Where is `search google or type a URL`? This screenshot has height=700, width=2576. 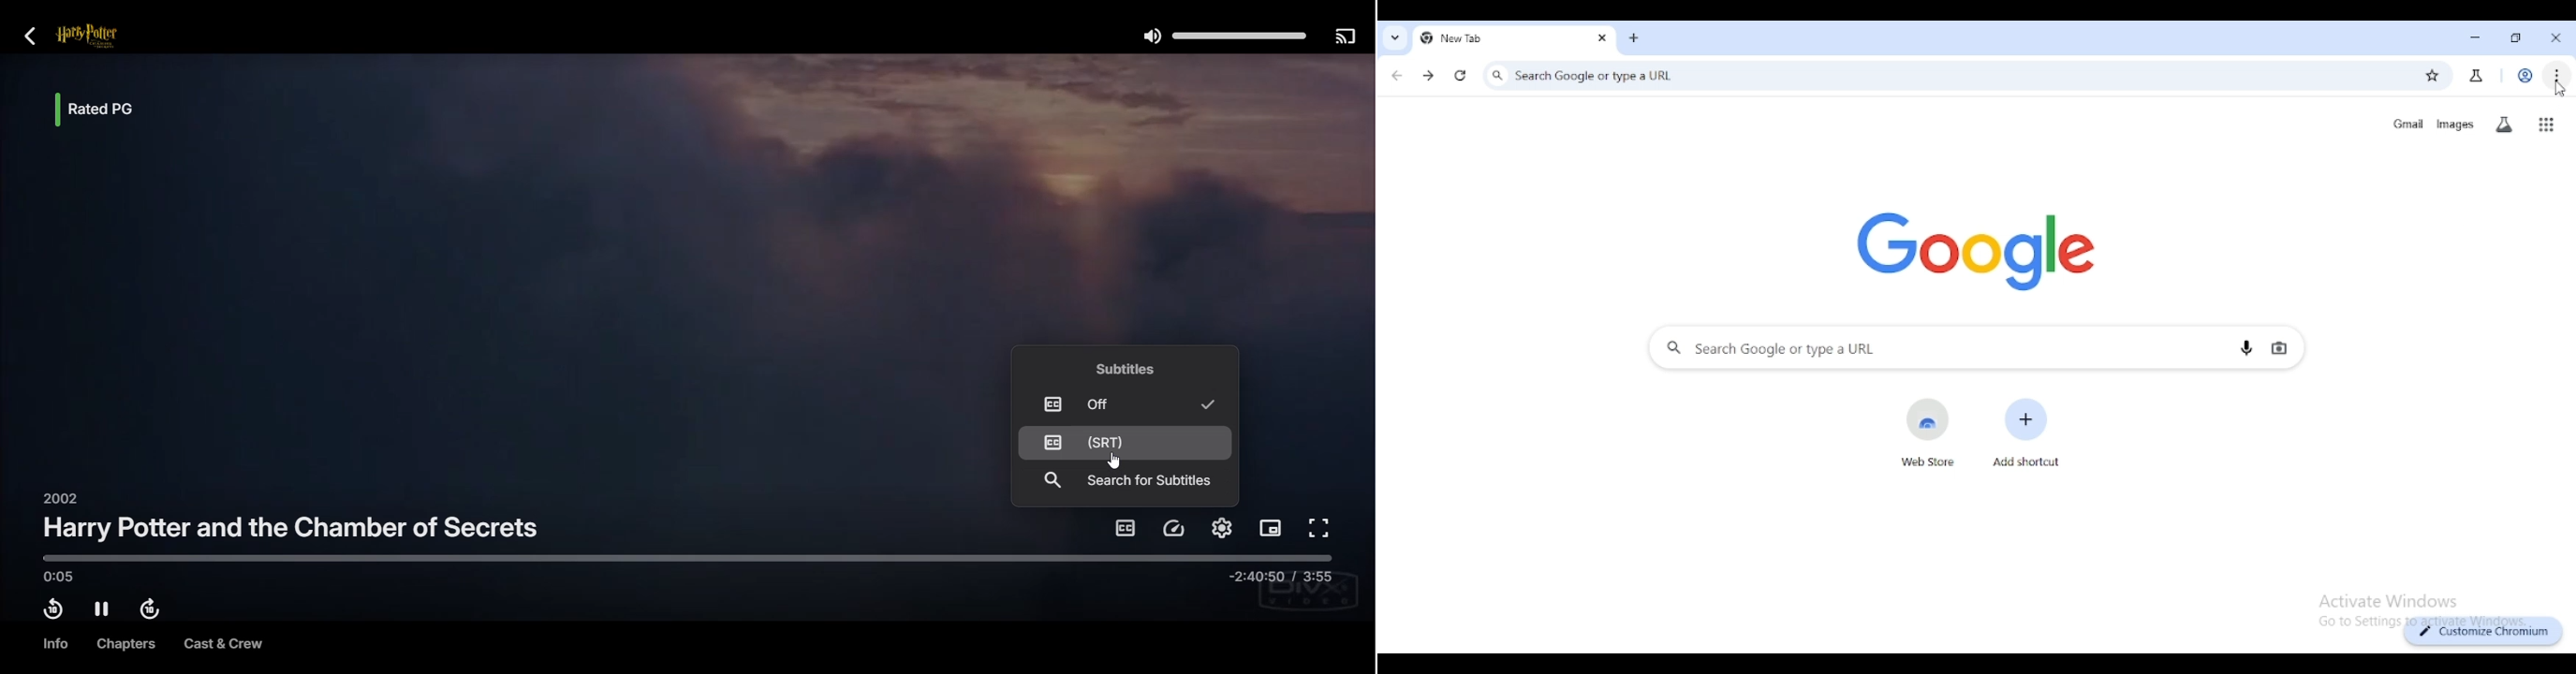 search google or type a URL is located at coordinates (1931, 348).